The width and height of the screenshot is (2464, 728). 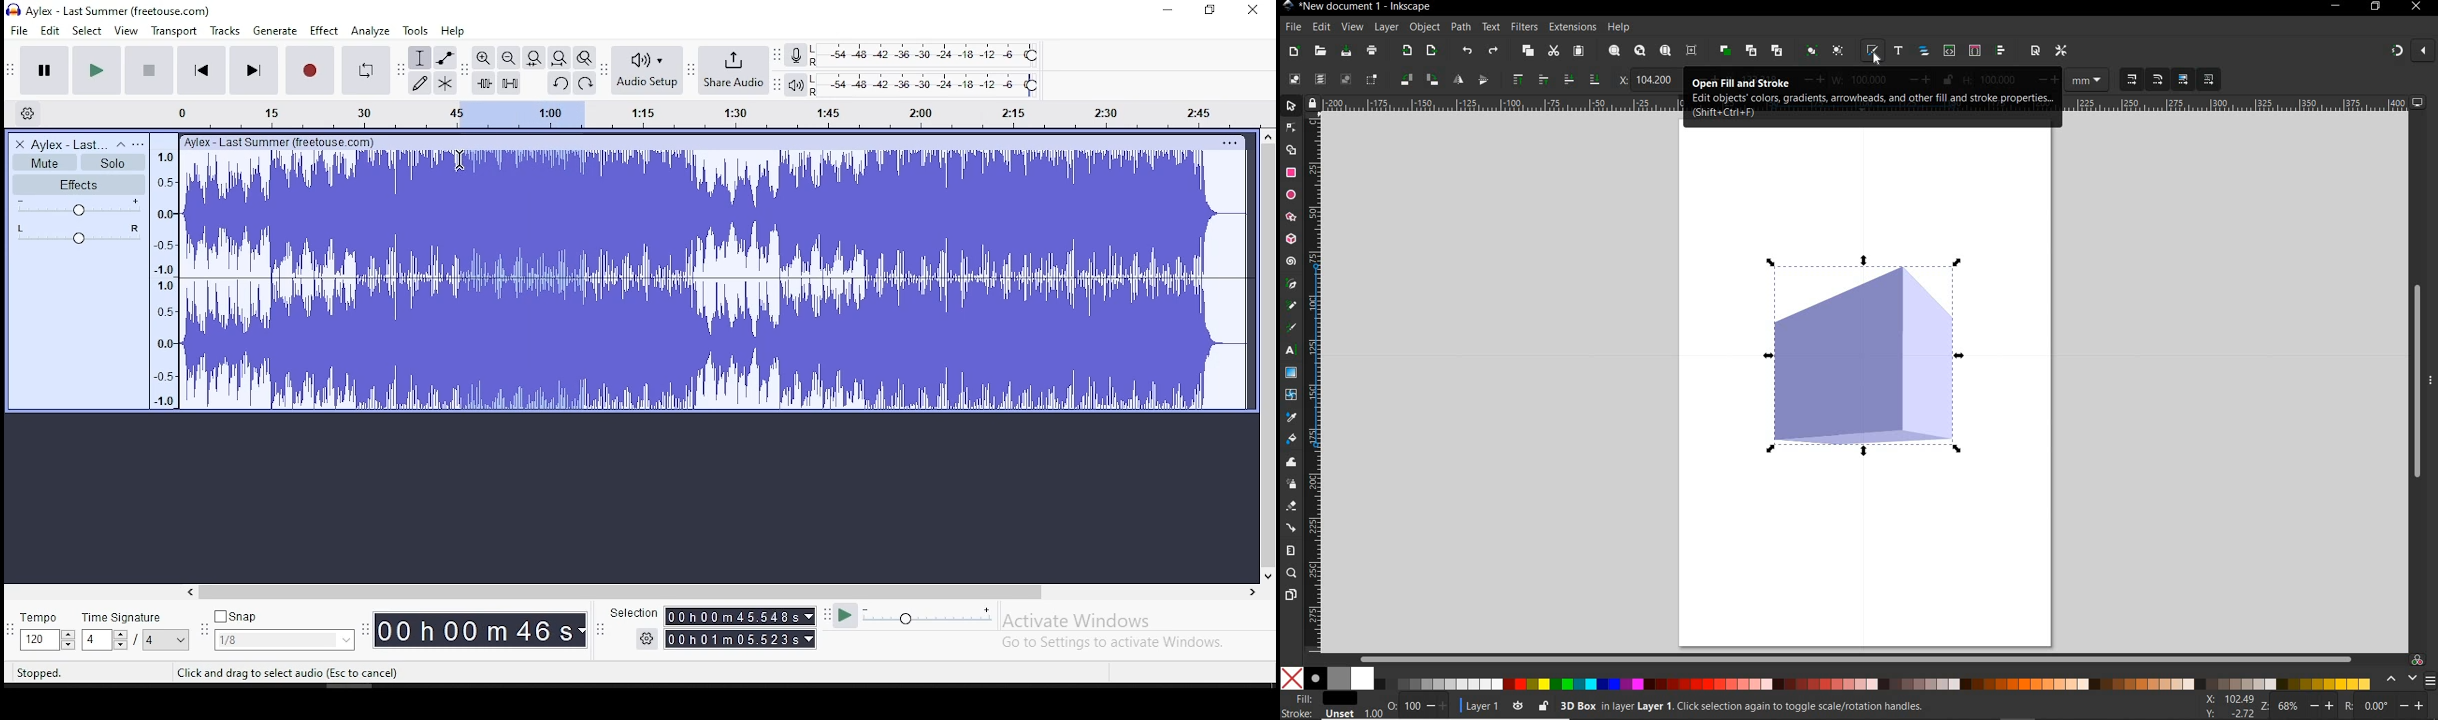 I want to click on FILTERS, so click(x=1523, y=26).